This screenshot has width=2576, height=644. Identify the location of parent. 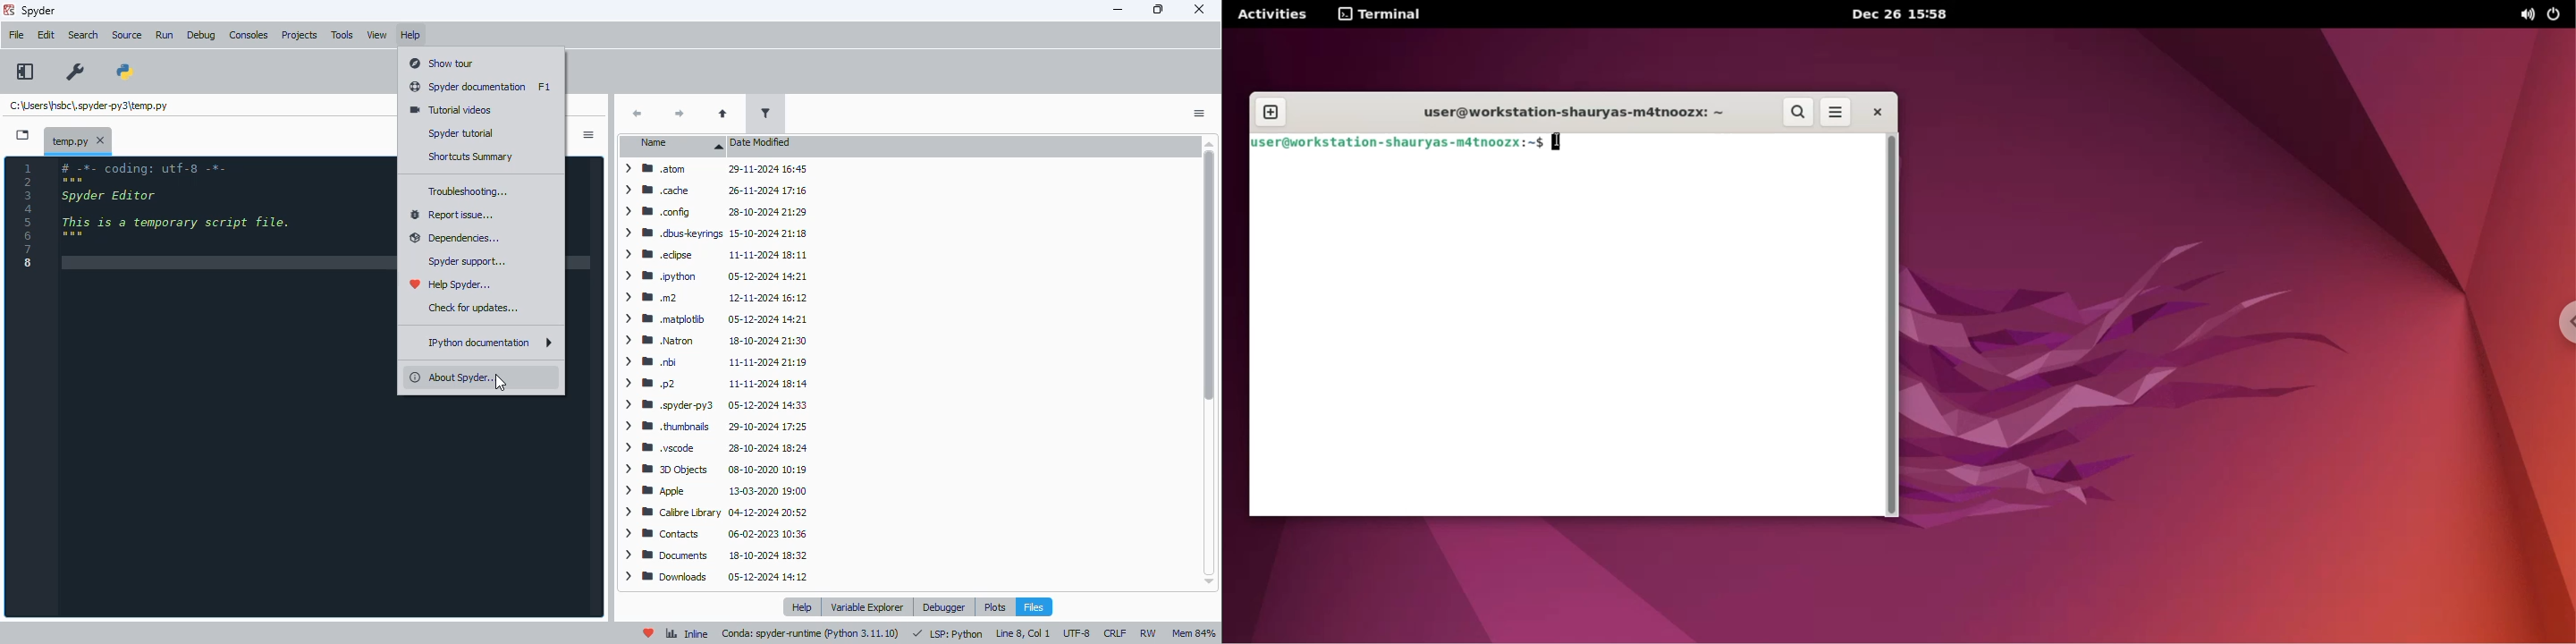
(723, 114).